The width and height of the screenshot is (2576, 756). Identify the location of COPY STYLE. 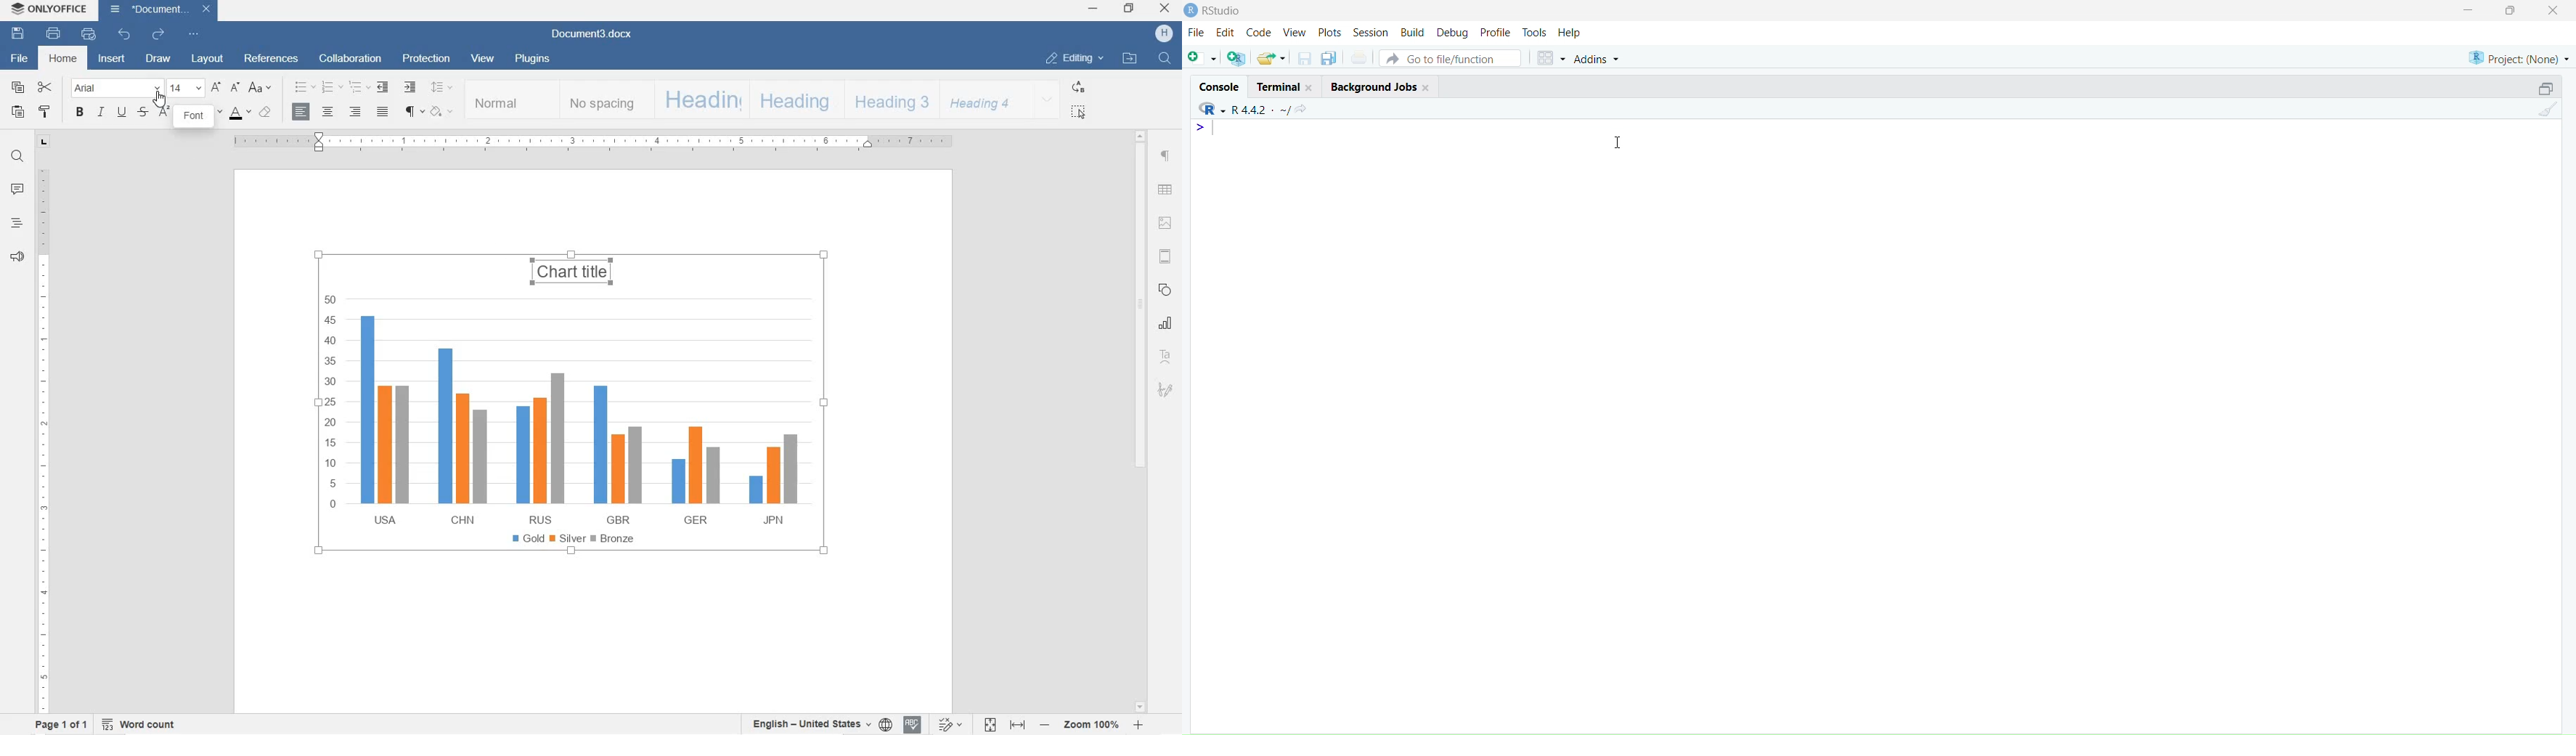
(45, 113).